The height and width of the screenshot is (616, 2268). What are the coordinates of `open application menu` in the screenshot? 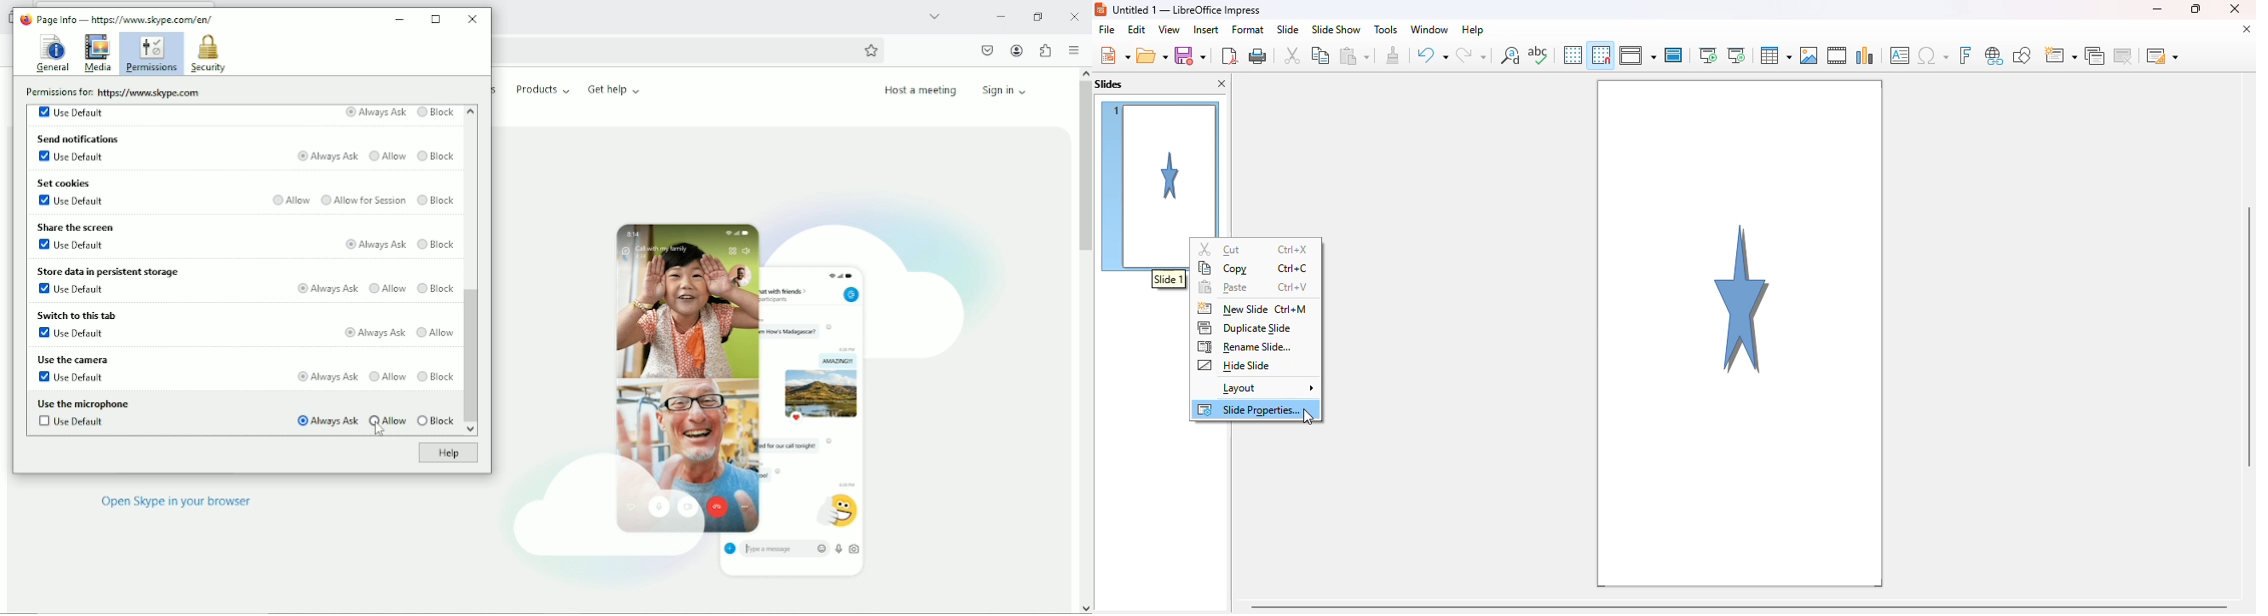 It's located at (1073, 51).